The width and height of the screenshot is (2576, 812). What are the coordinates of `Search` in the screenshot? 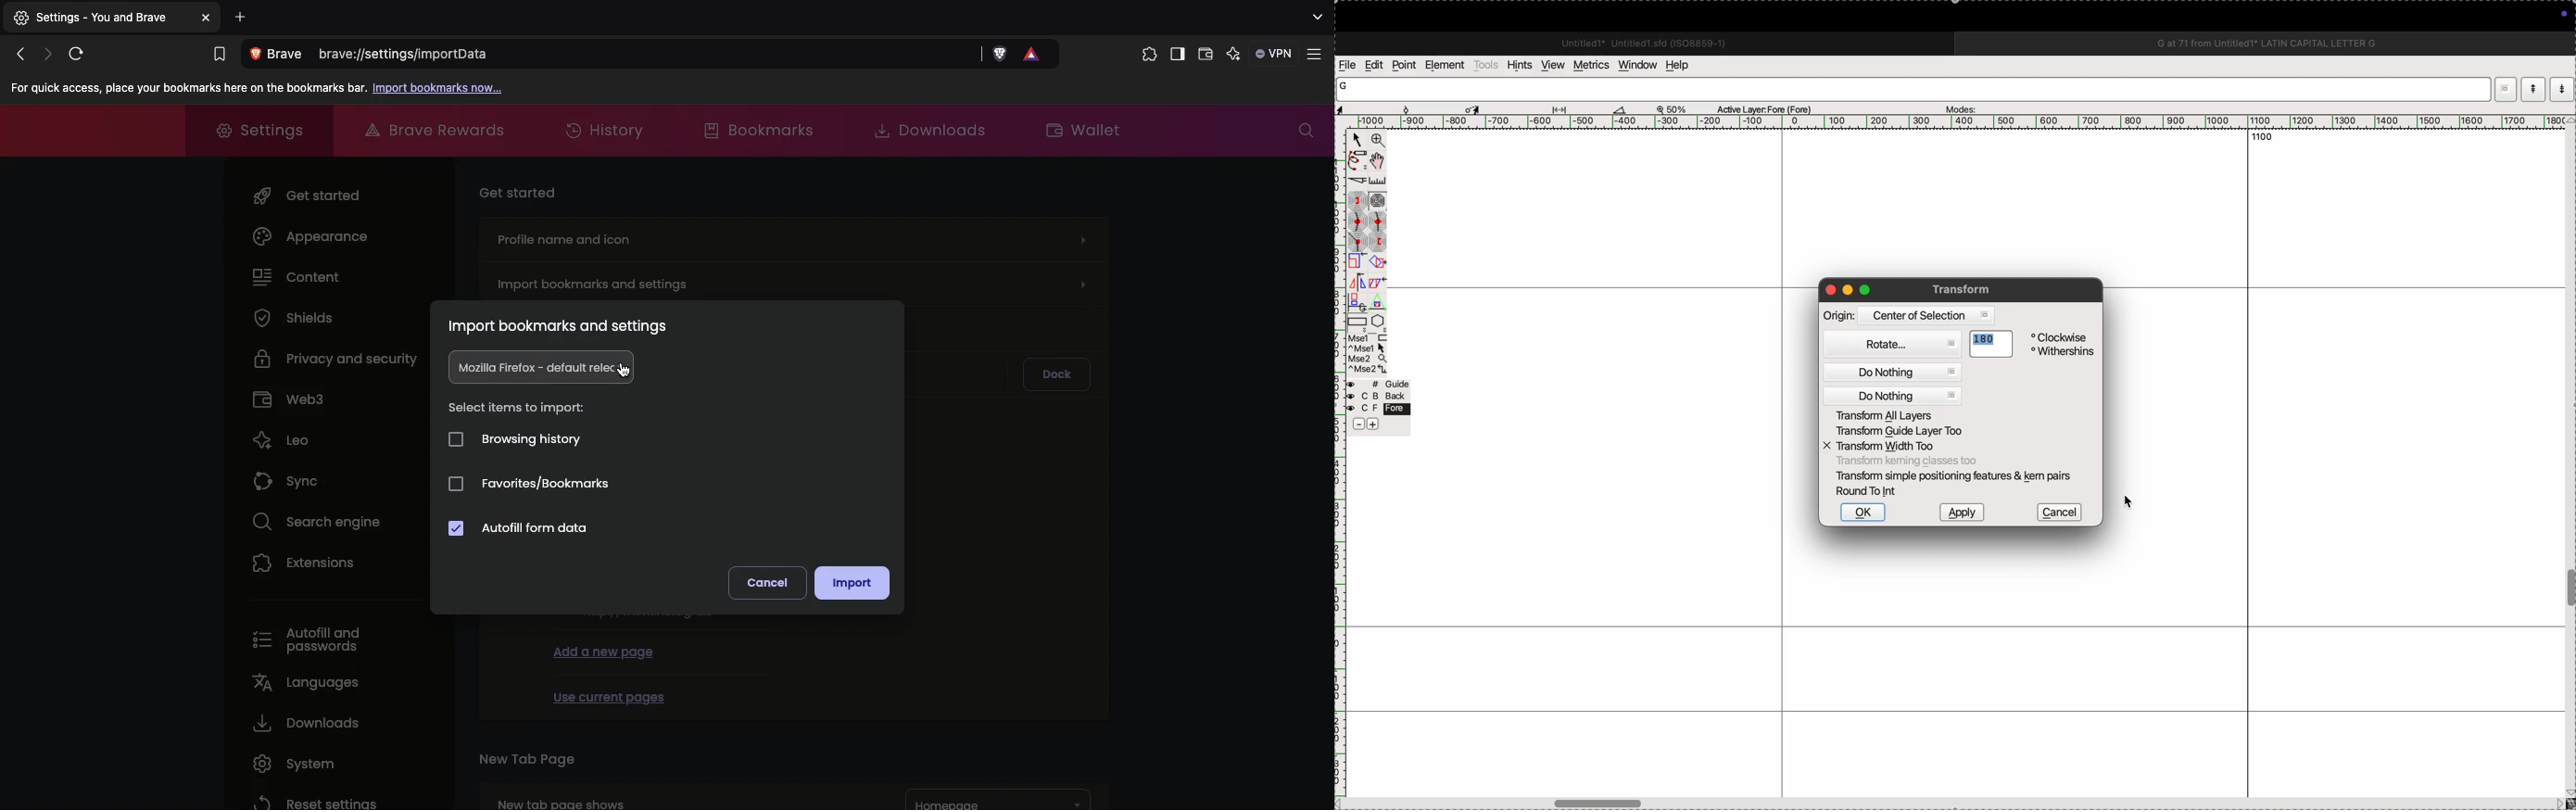 It's located at (1306, 131).